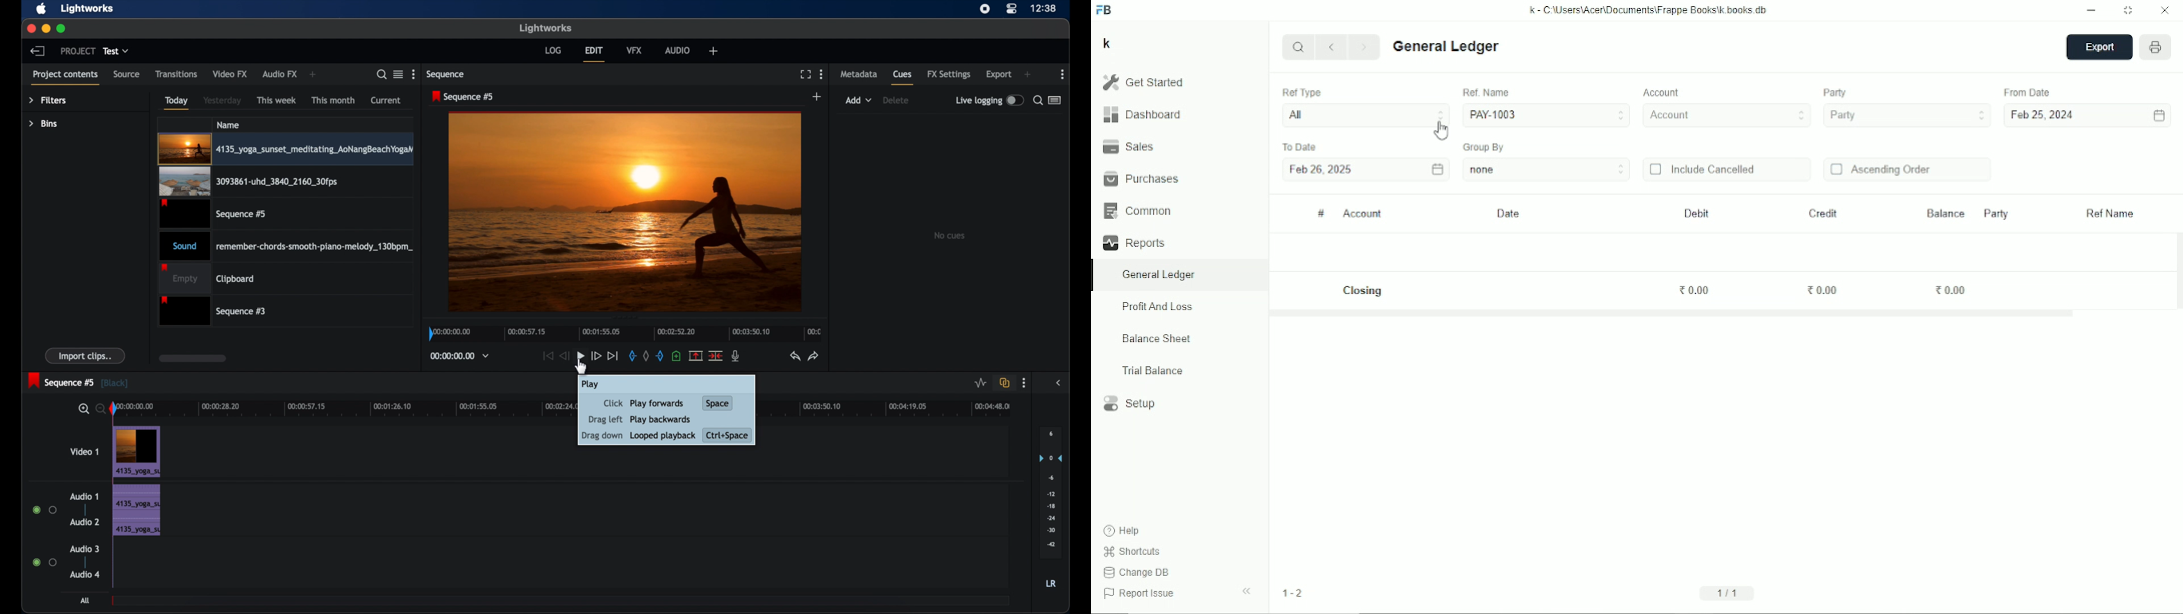  I want to click on Cursor, so click(1442, 129).